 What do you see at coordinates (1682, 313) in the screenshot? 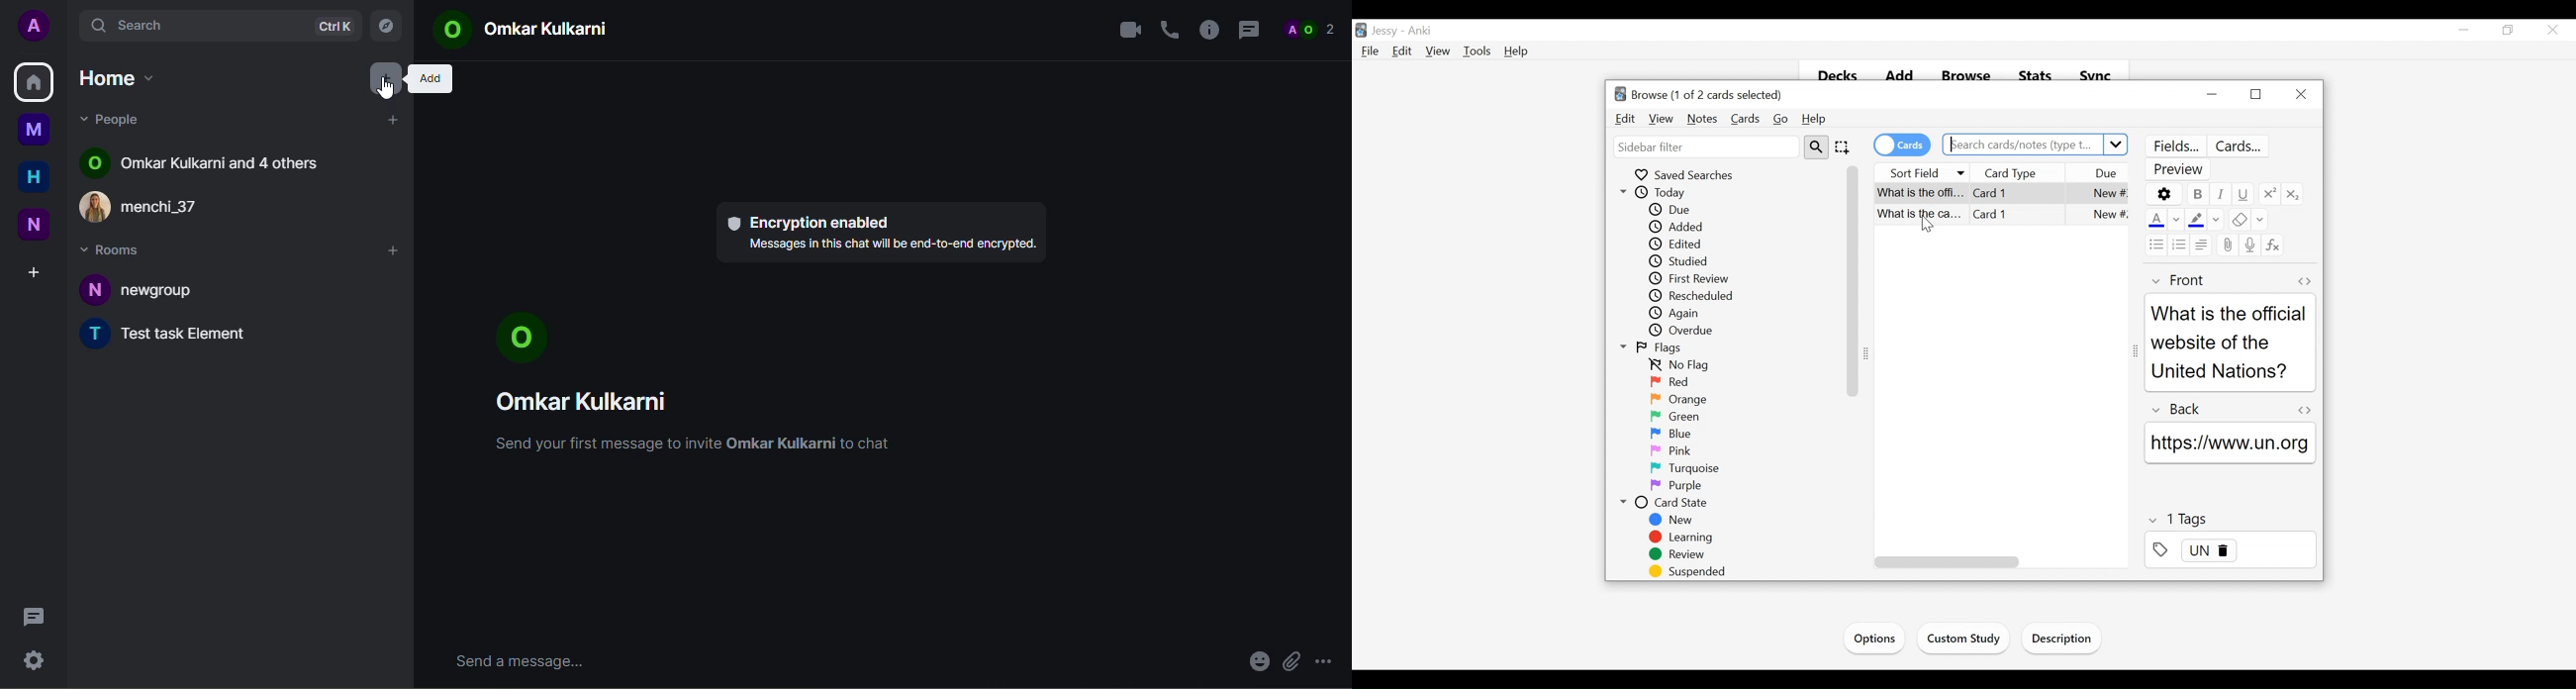
I see `Again` at bounding box center [1682, 313].